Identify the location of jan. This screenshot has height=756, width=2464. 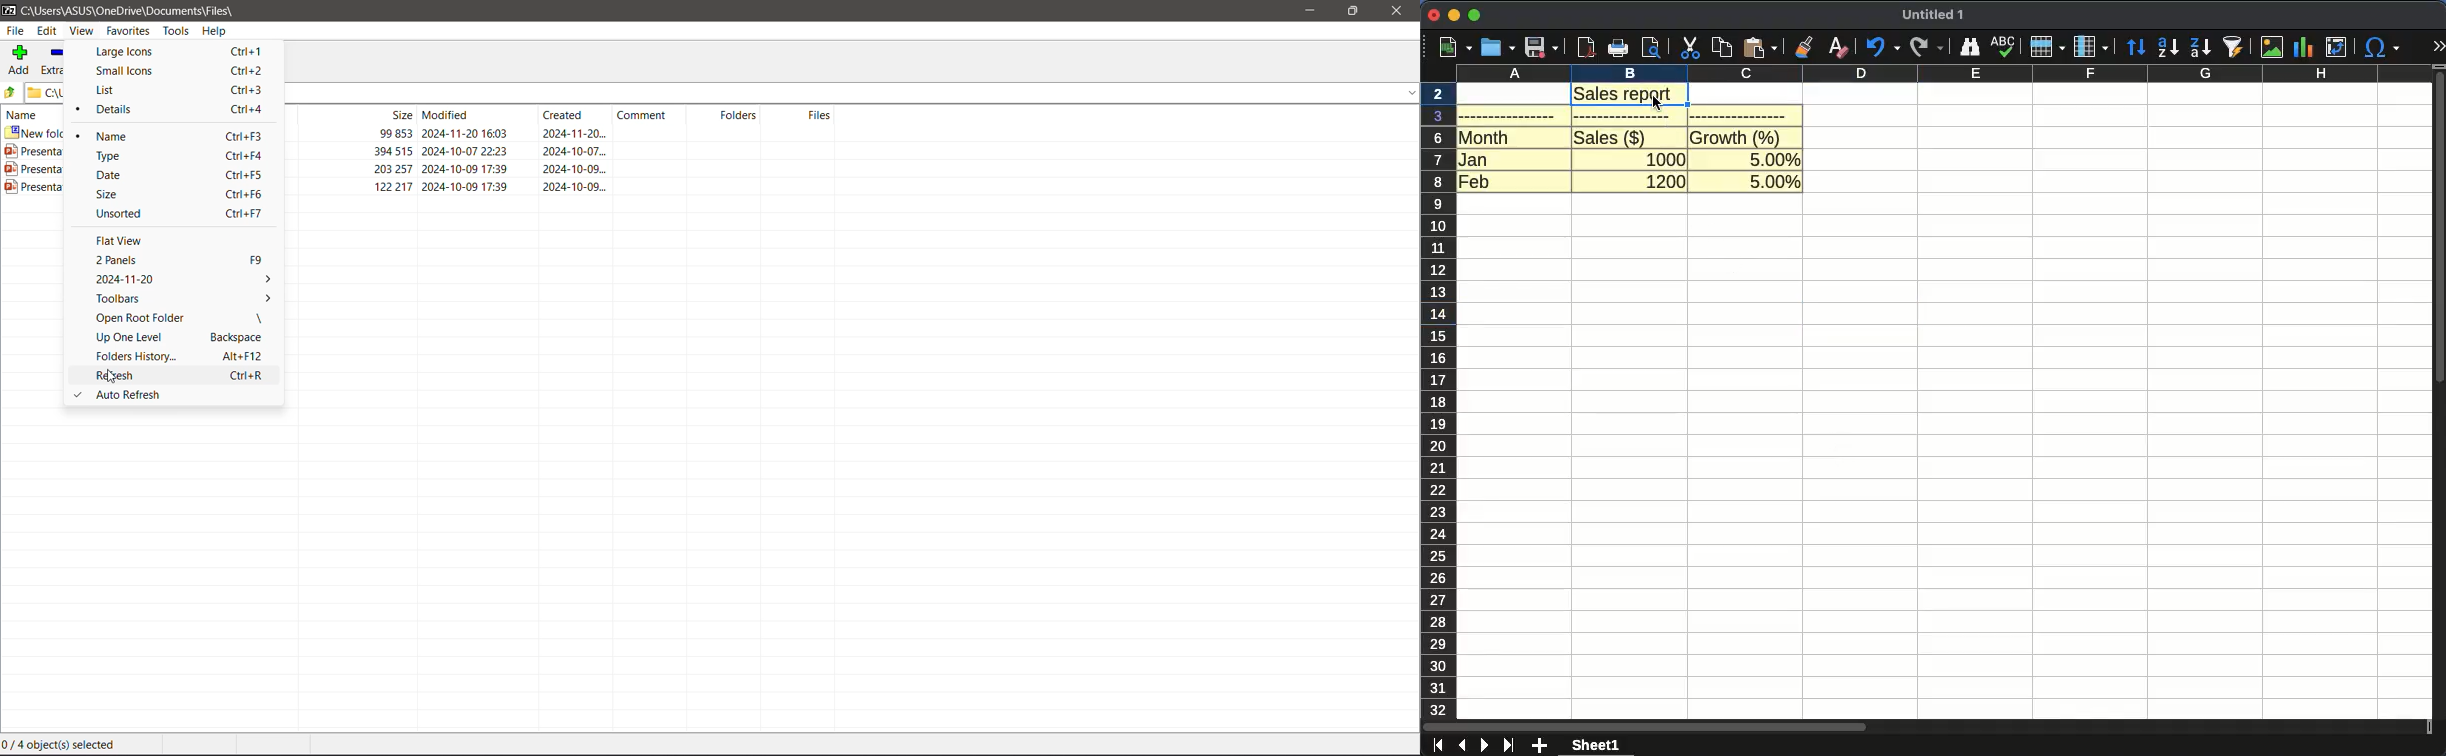
(1474, 158).